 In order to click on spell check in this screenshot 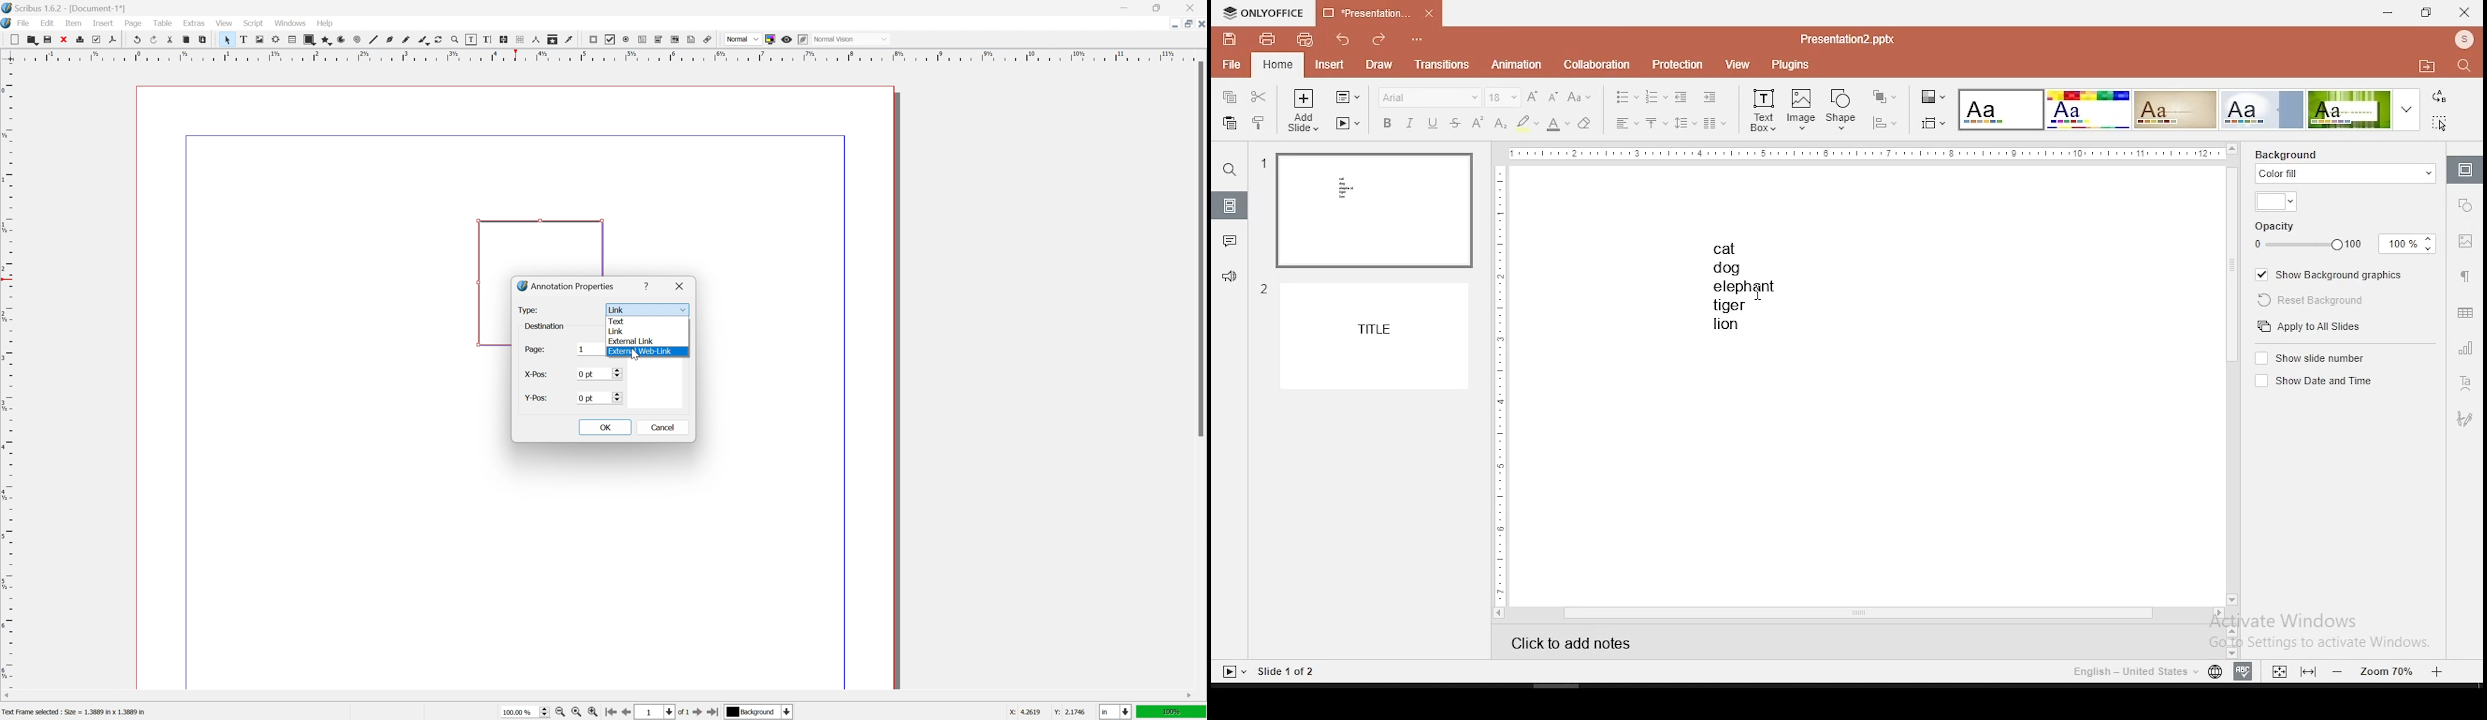, I will do `click(2243, 672)`.